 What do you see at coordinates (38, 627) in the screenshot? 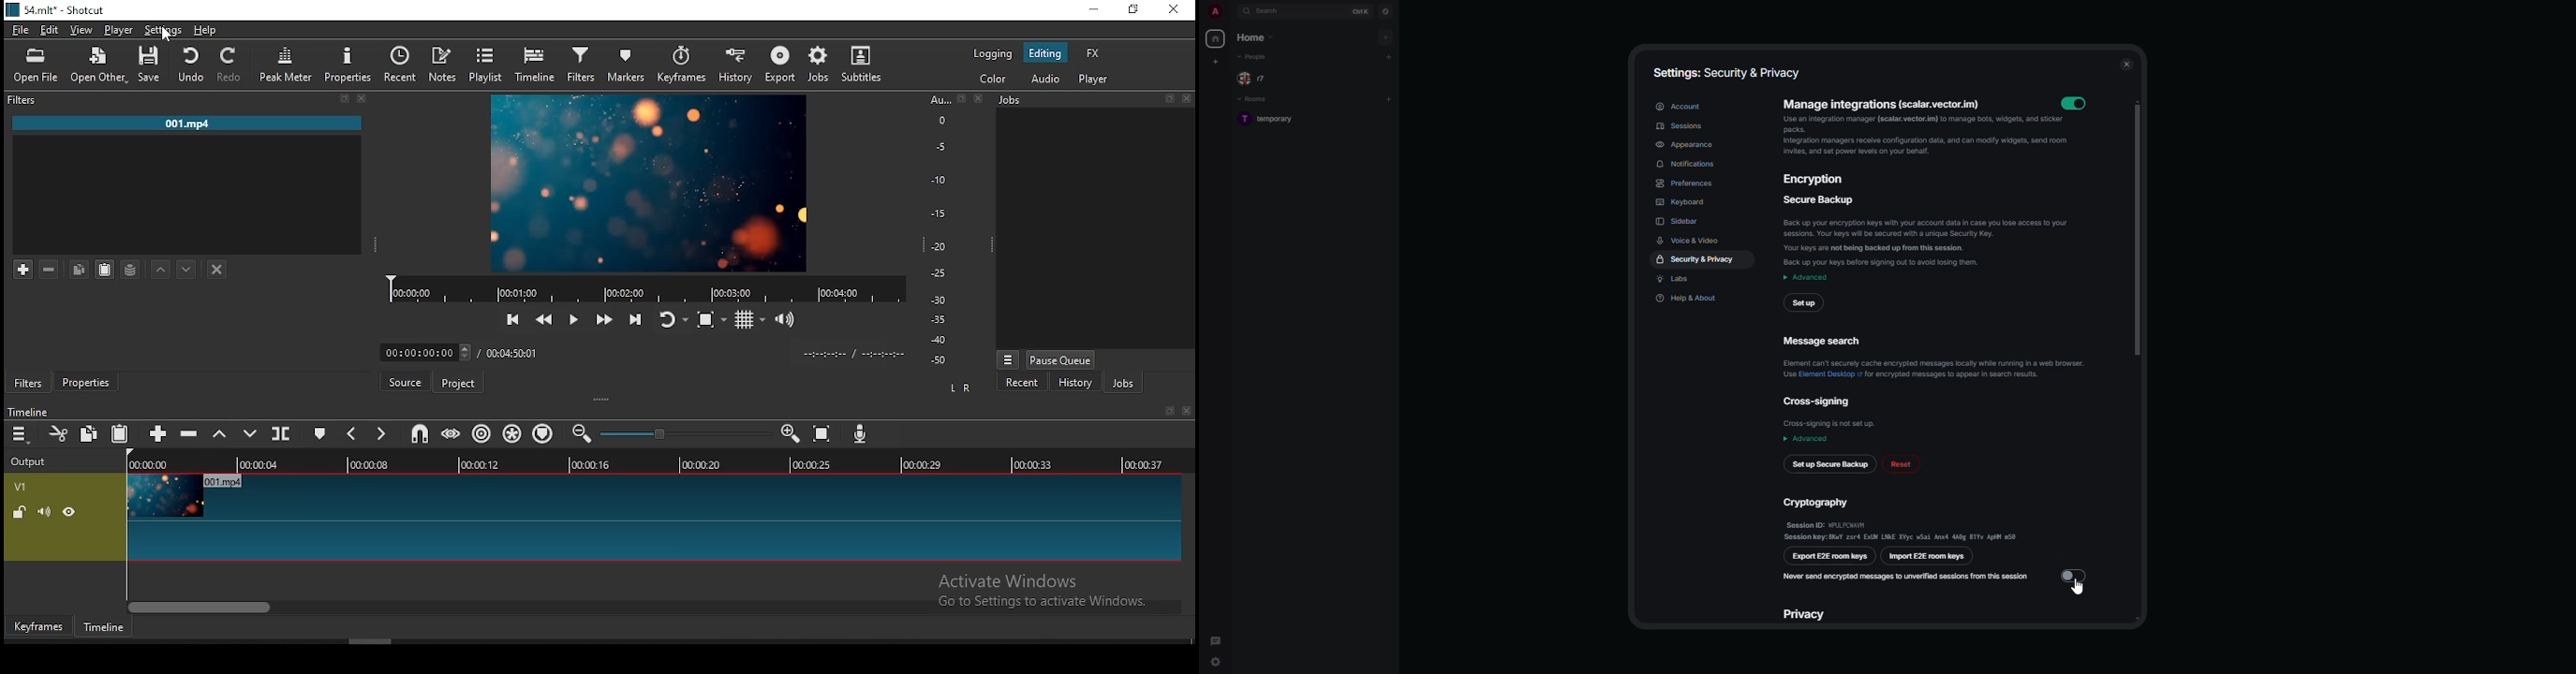
I see `keyframe` at bounding box center [38, 627].